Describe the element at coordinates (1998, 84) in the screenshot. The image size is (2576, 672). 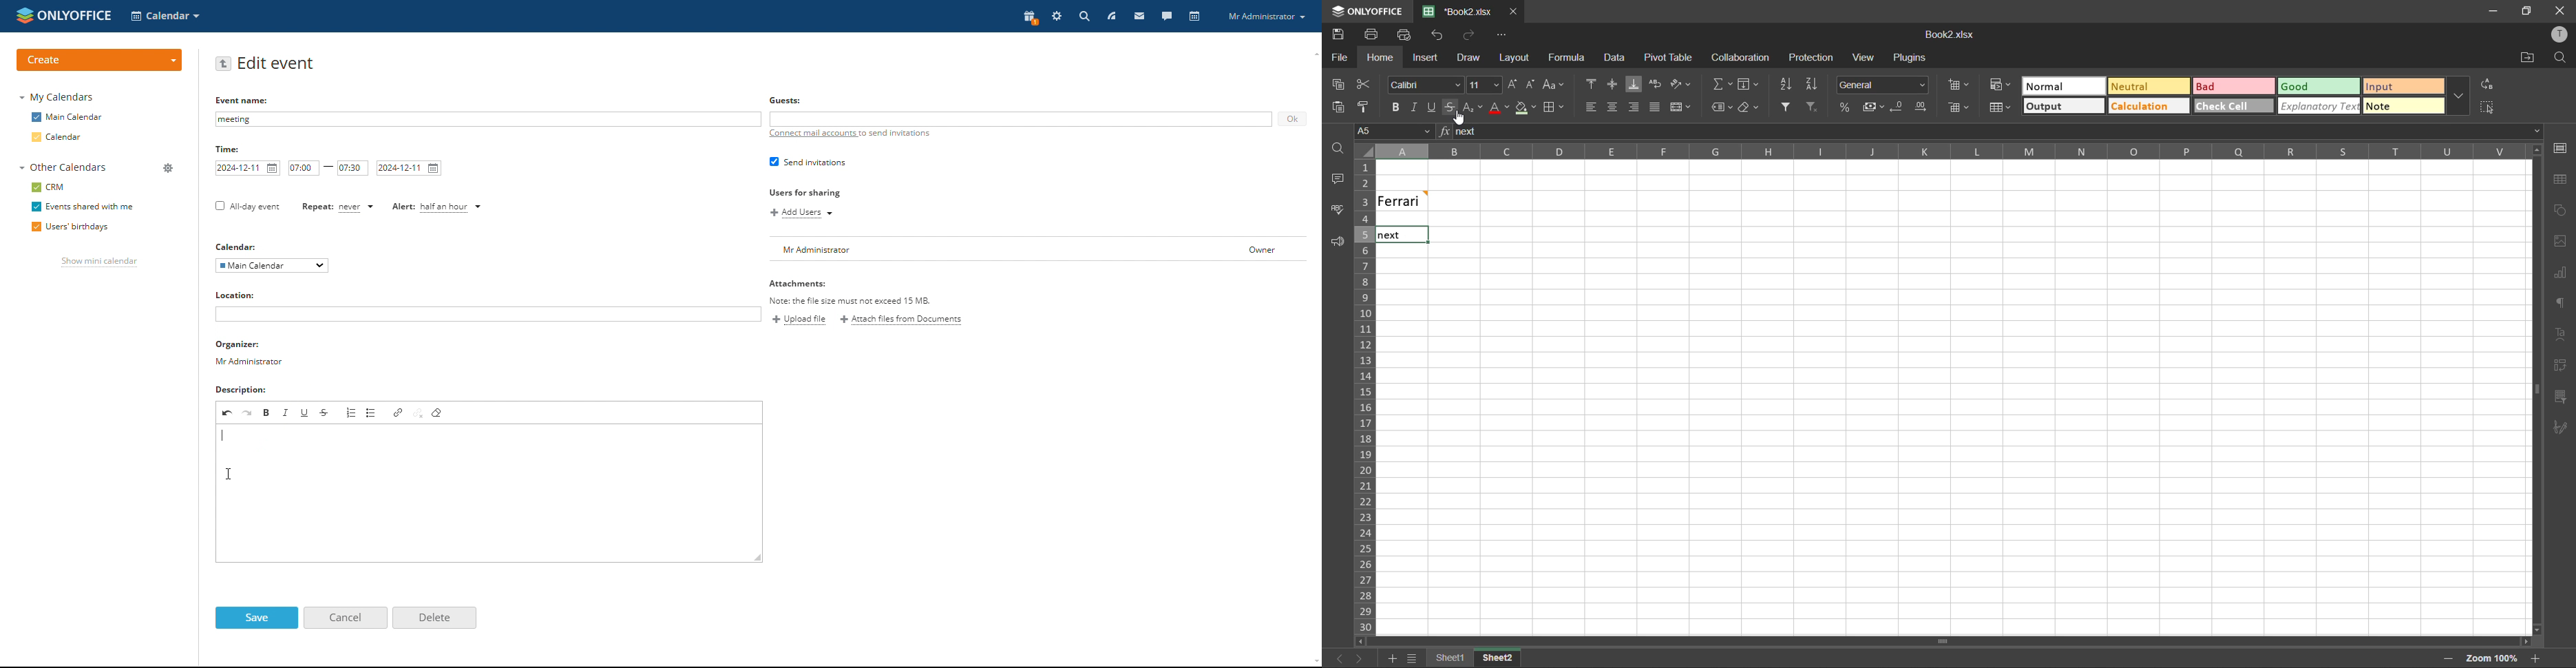
I see `conditional formatting` at that location.